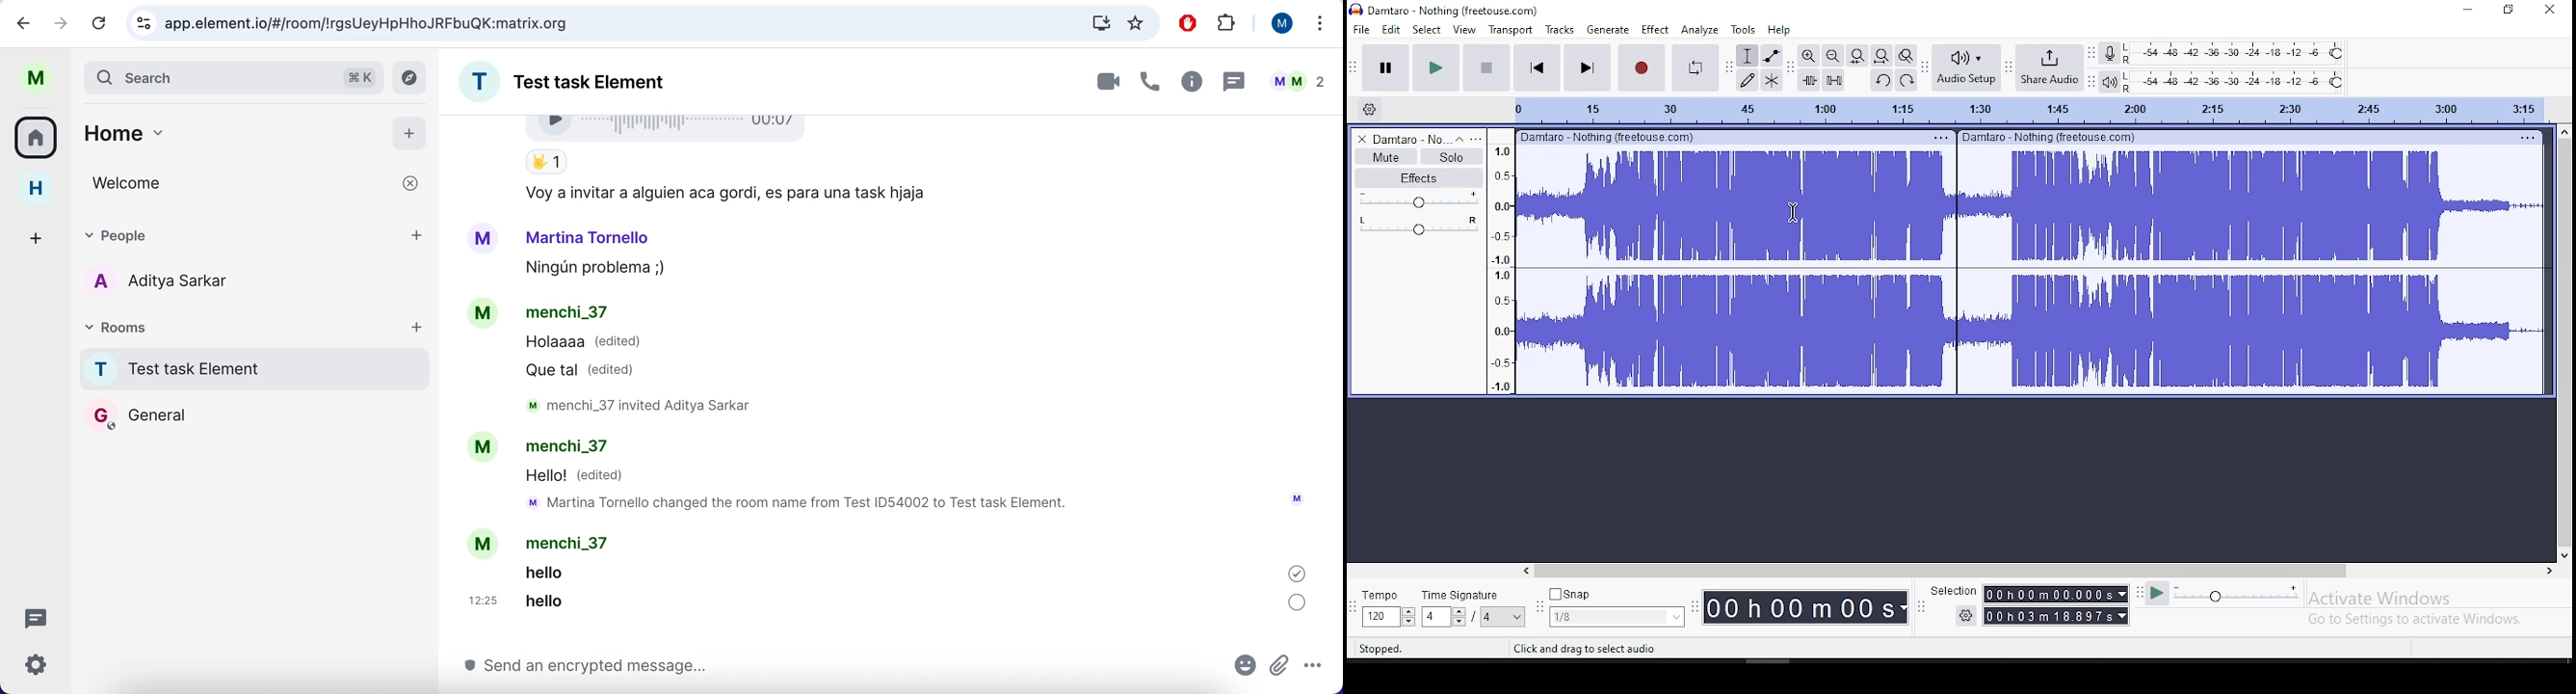  What do you see at coordinates (1410, 140) in the screenshot?
I see `audio track name` at bounding box center [1410, 140].